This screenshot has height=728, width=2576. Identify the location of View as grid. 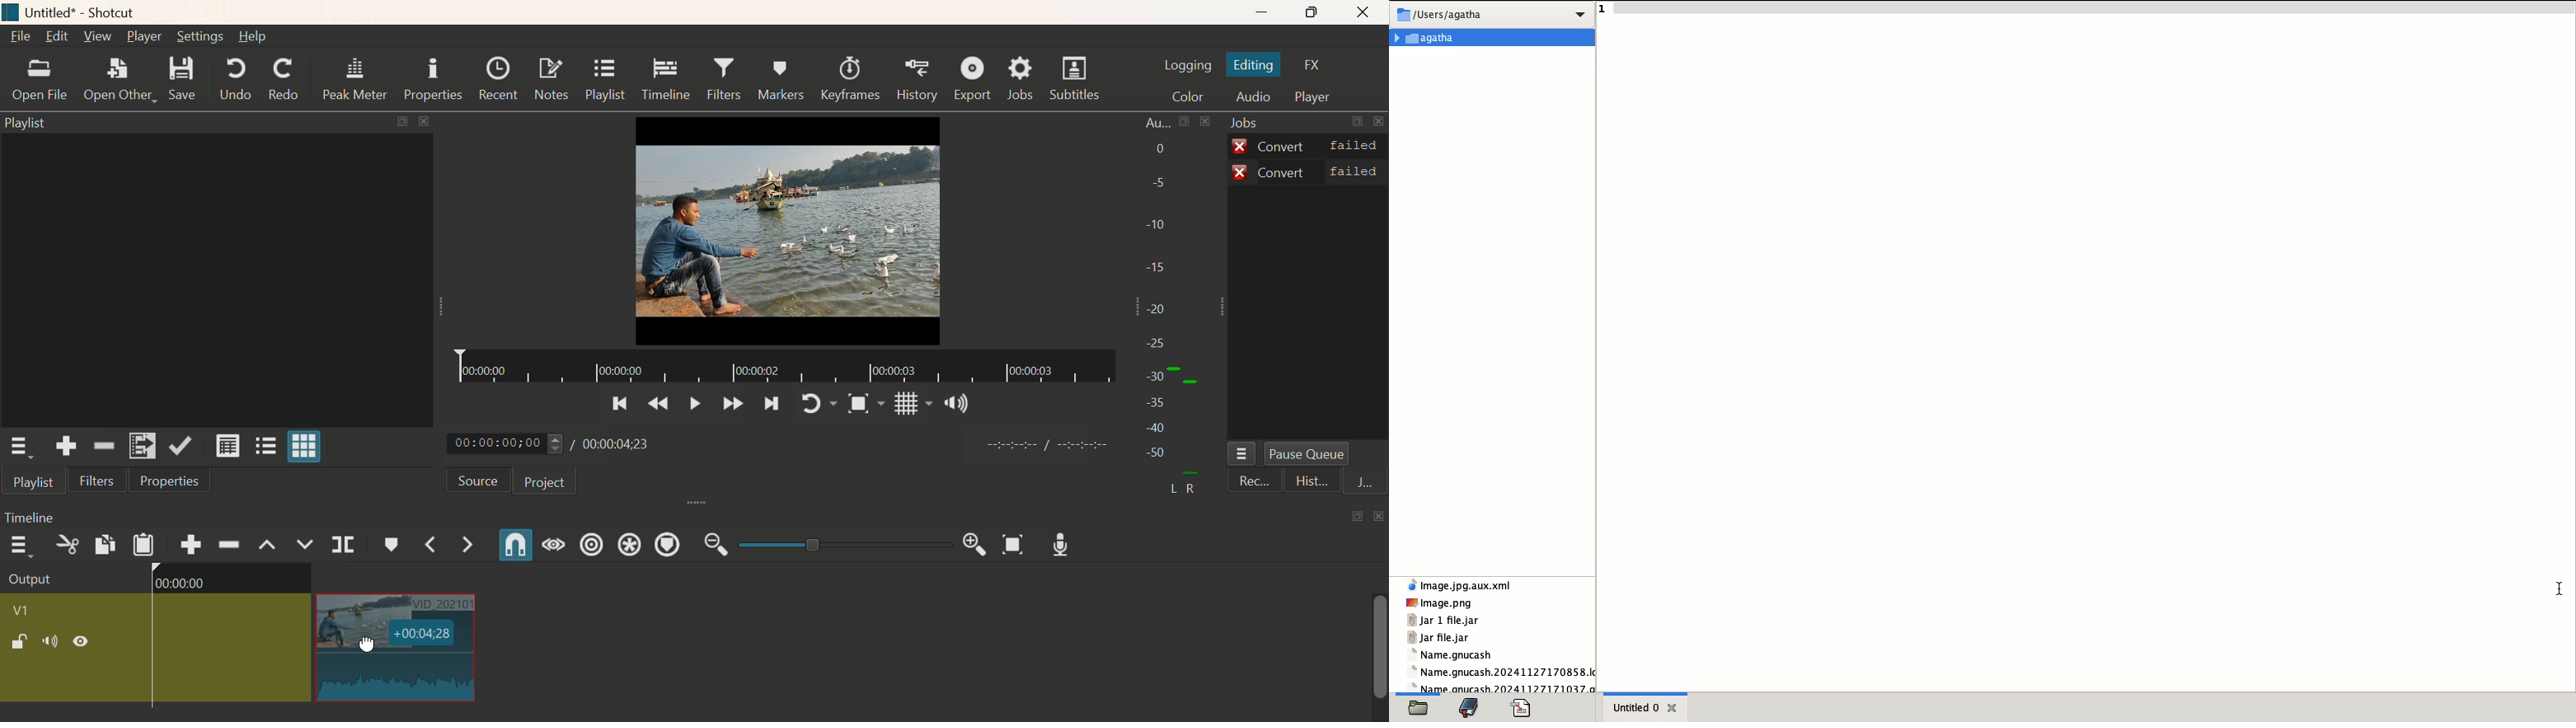
(309, 446).